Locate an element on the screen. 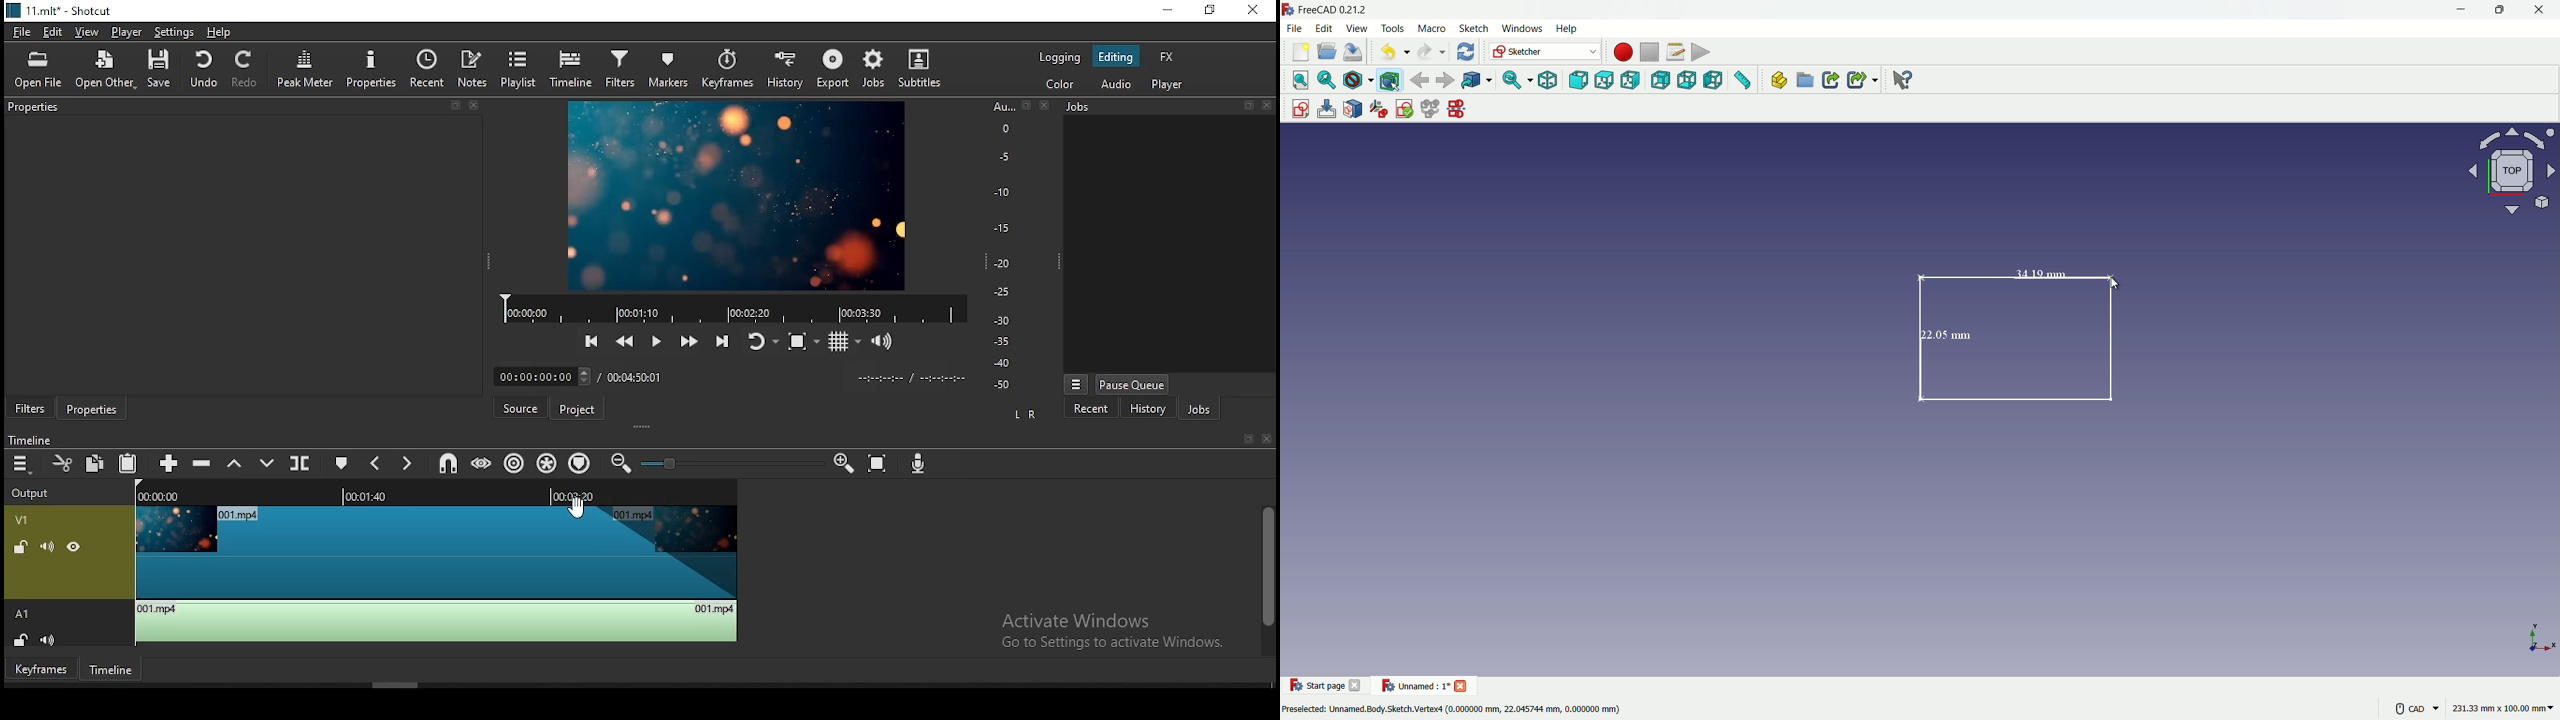 The width and height of the screenshot is (2576, 728). scrub while dragging is located at coordinates (484, 463).